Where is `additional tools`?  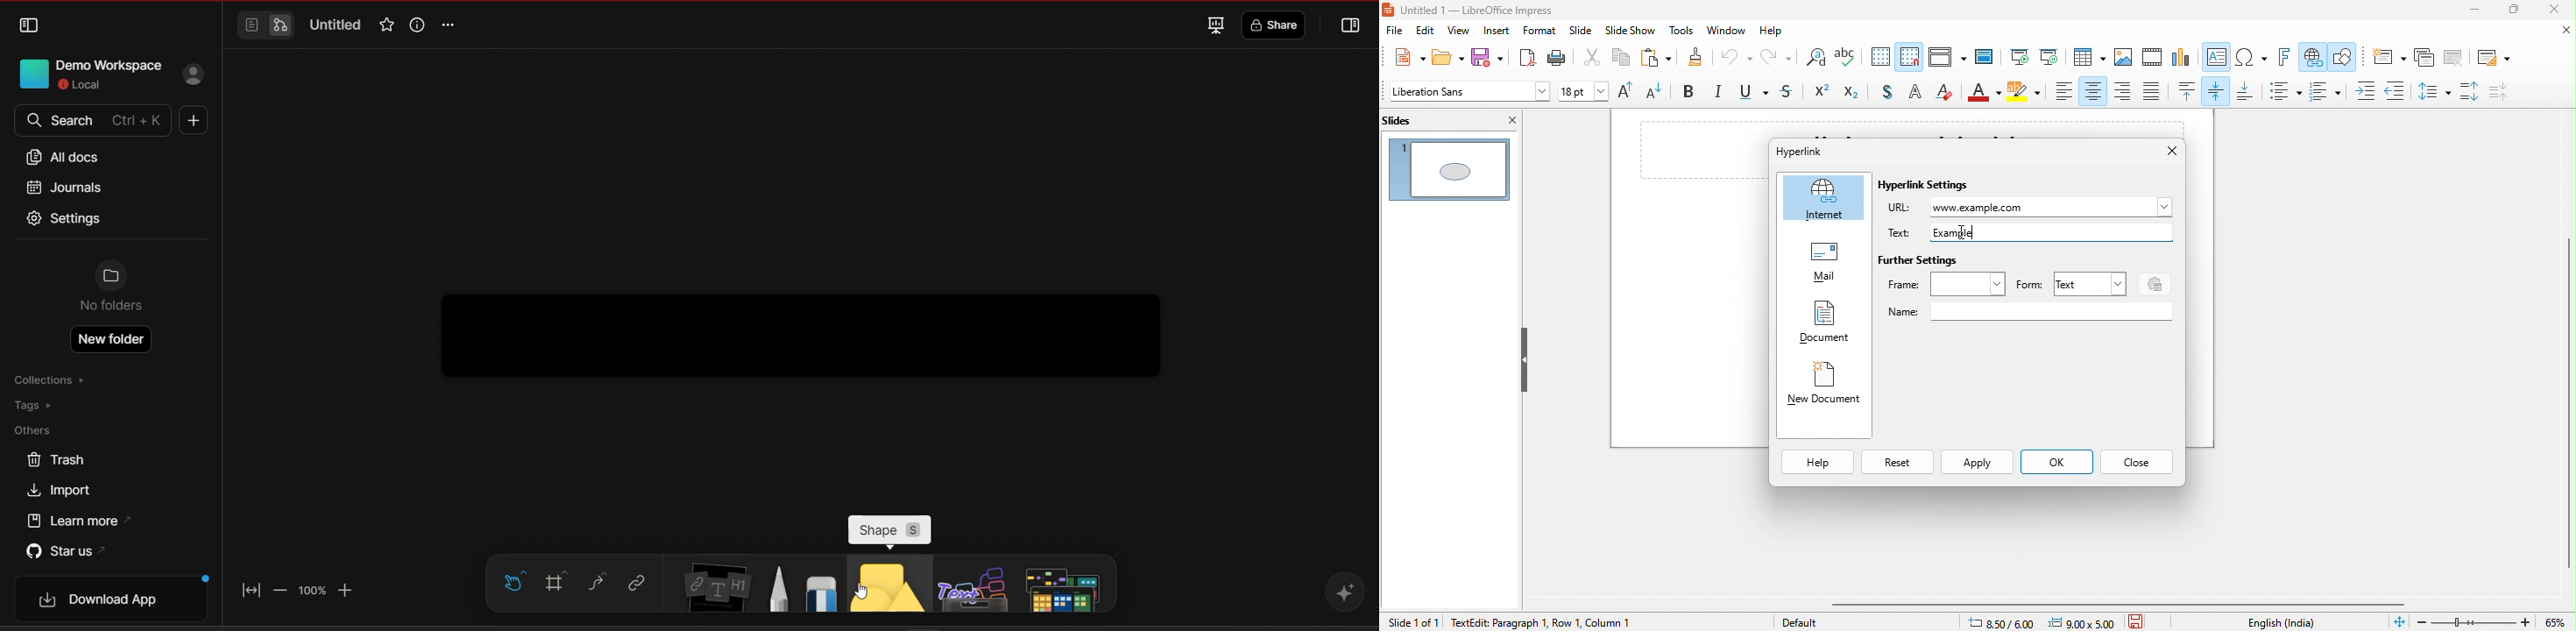
additional tools is located at coordinates (1066, 588).